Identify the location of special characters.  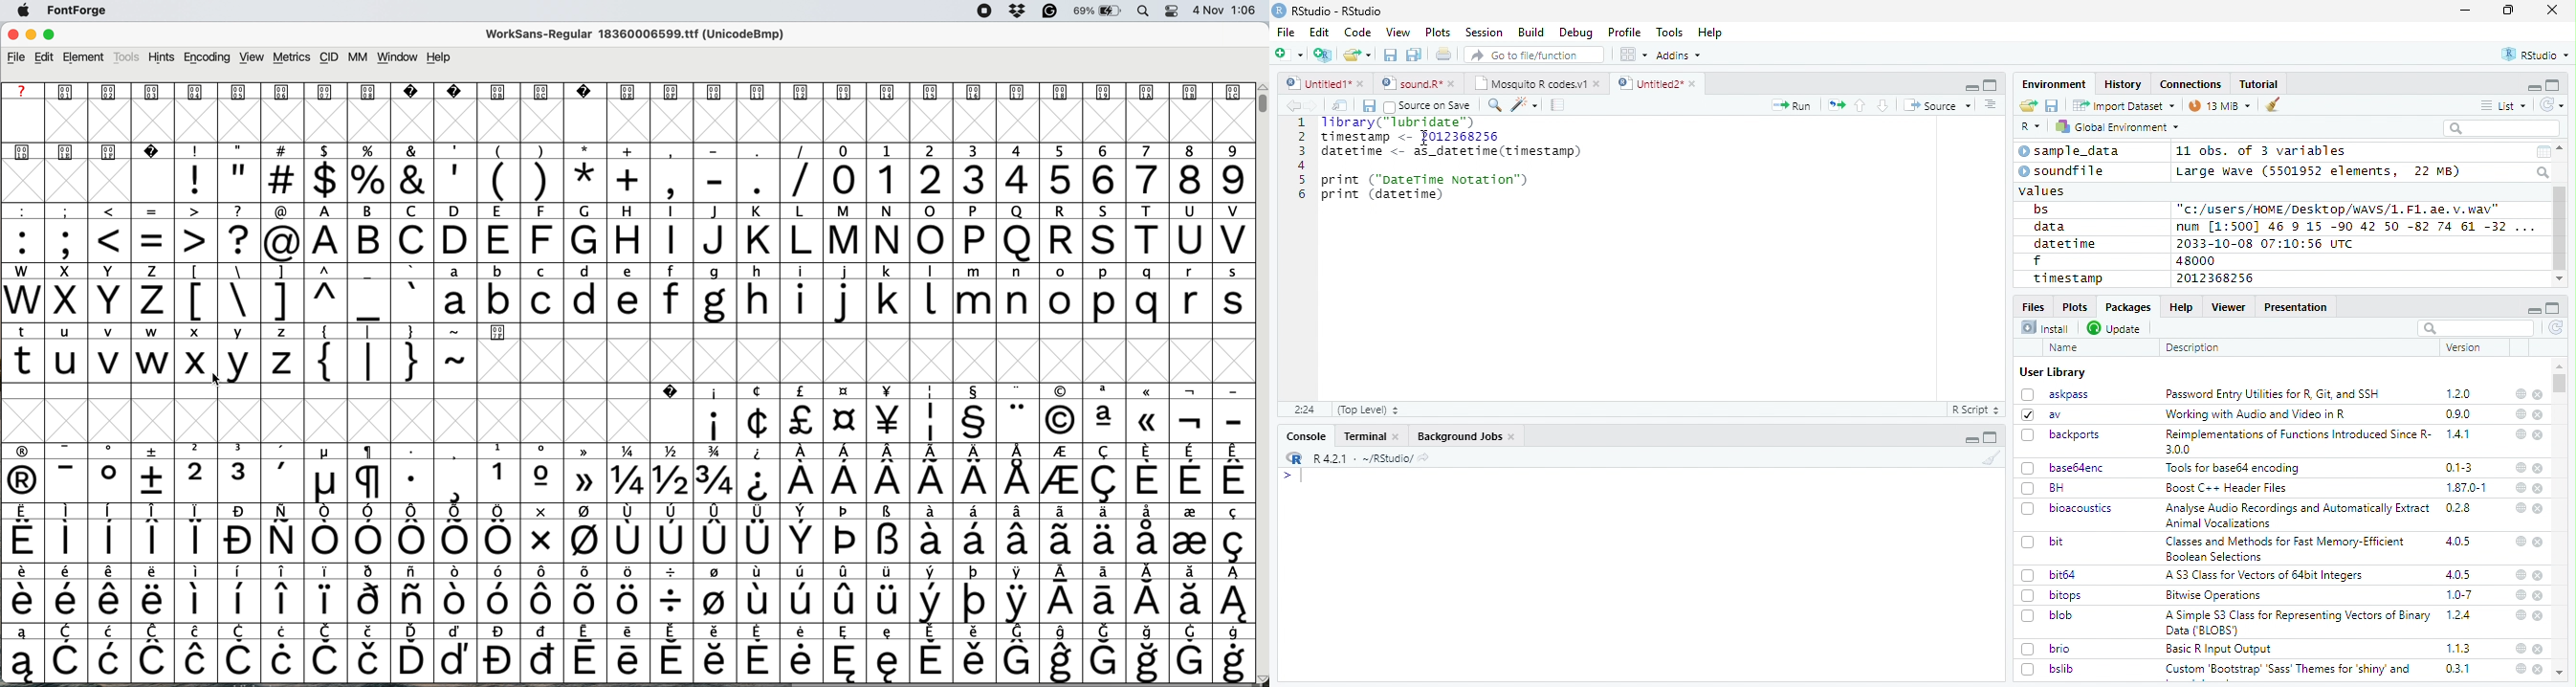
(968, 422).